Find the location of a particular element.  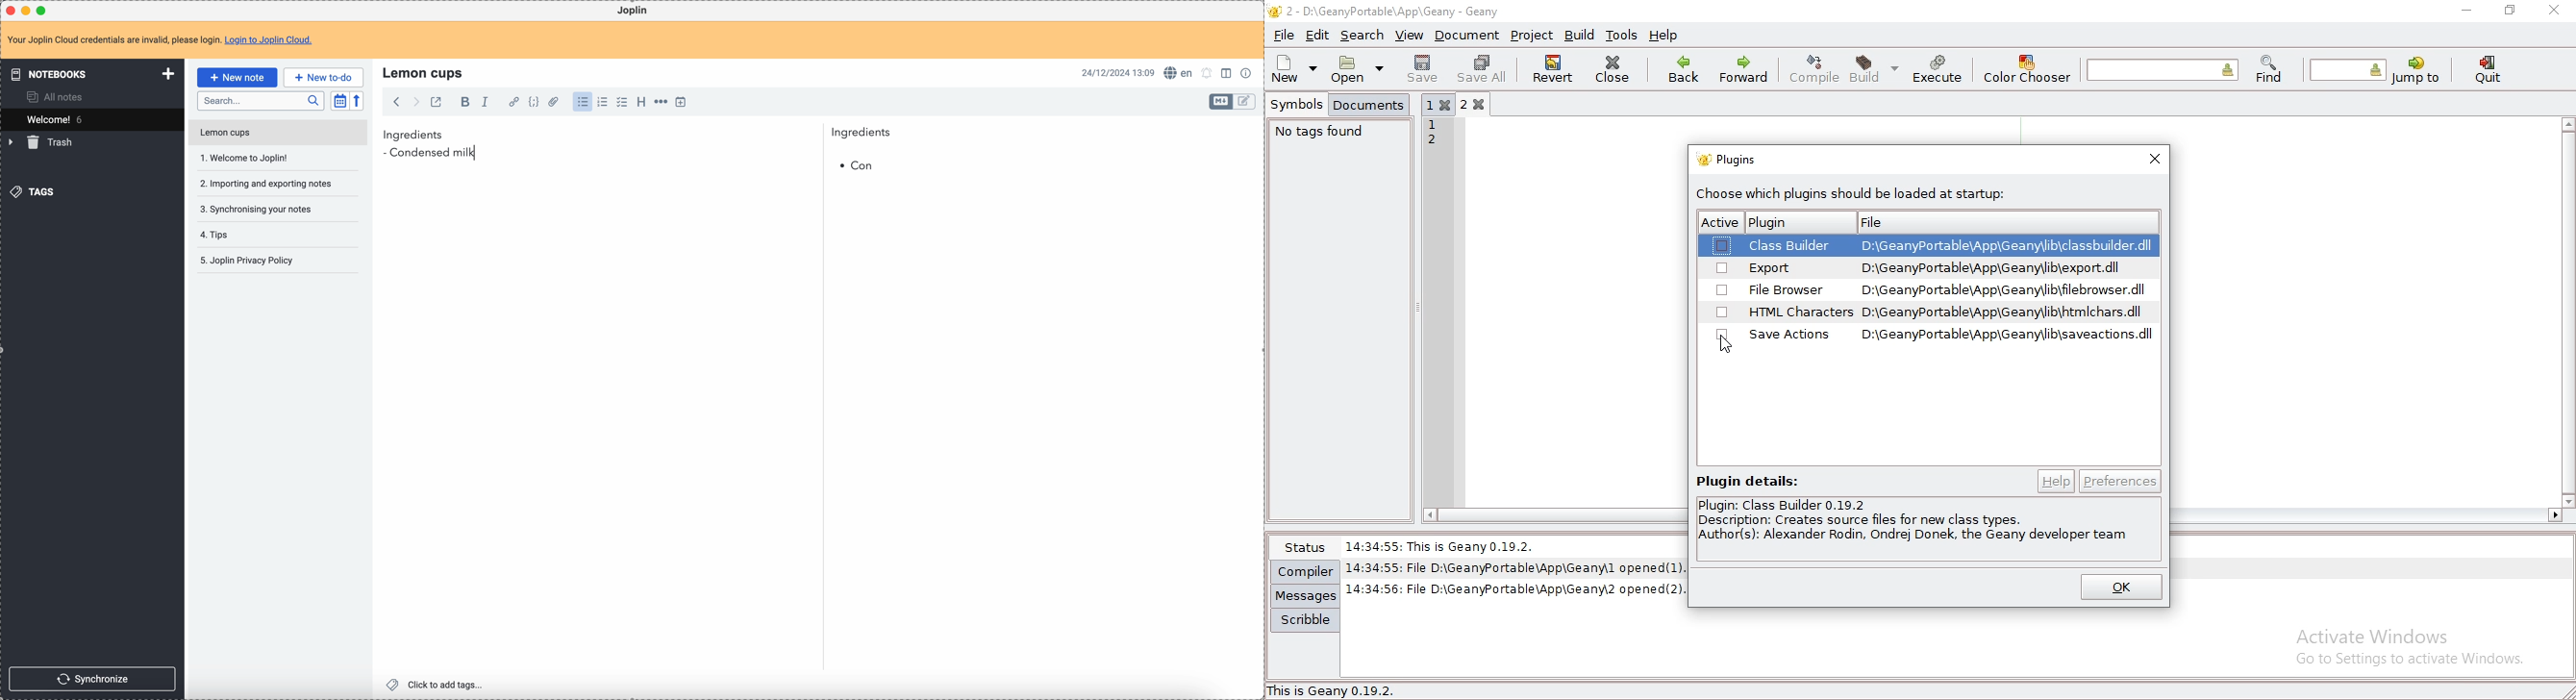

help is located at coordinates (2057, 481).